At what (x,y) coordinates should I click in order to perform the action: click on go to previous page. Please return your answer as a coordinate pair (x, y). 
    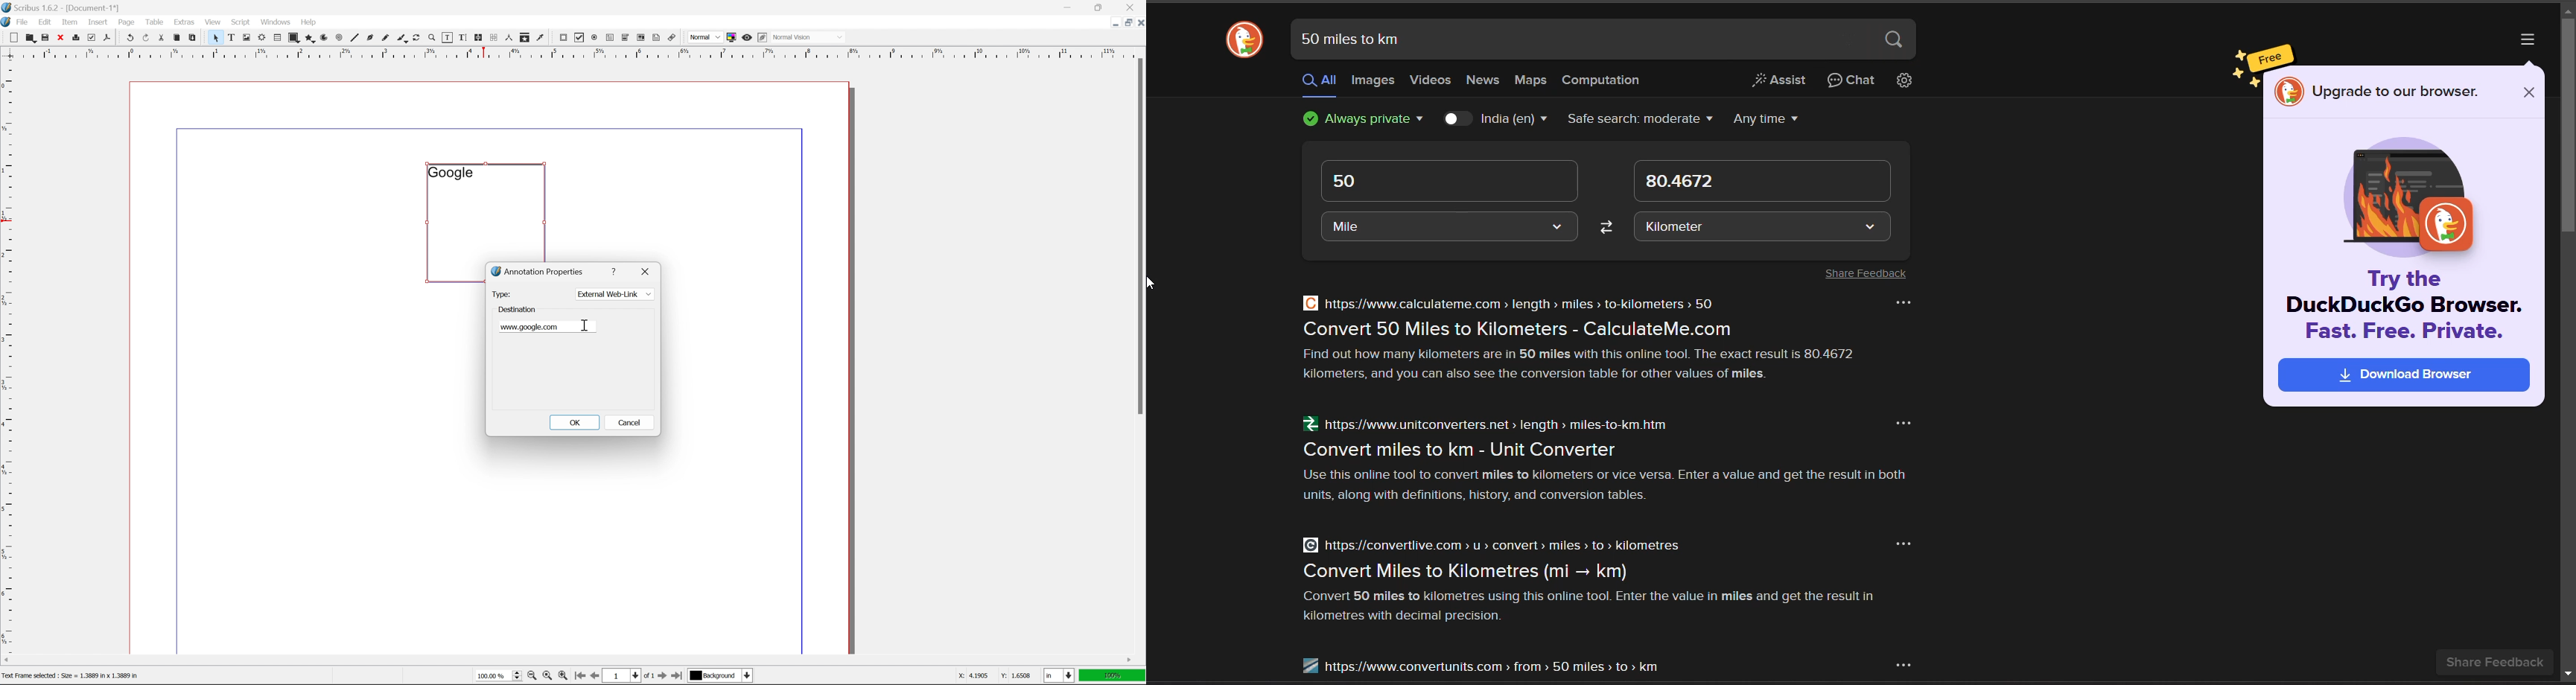
    Looking at the image, I should click on (596, 676).